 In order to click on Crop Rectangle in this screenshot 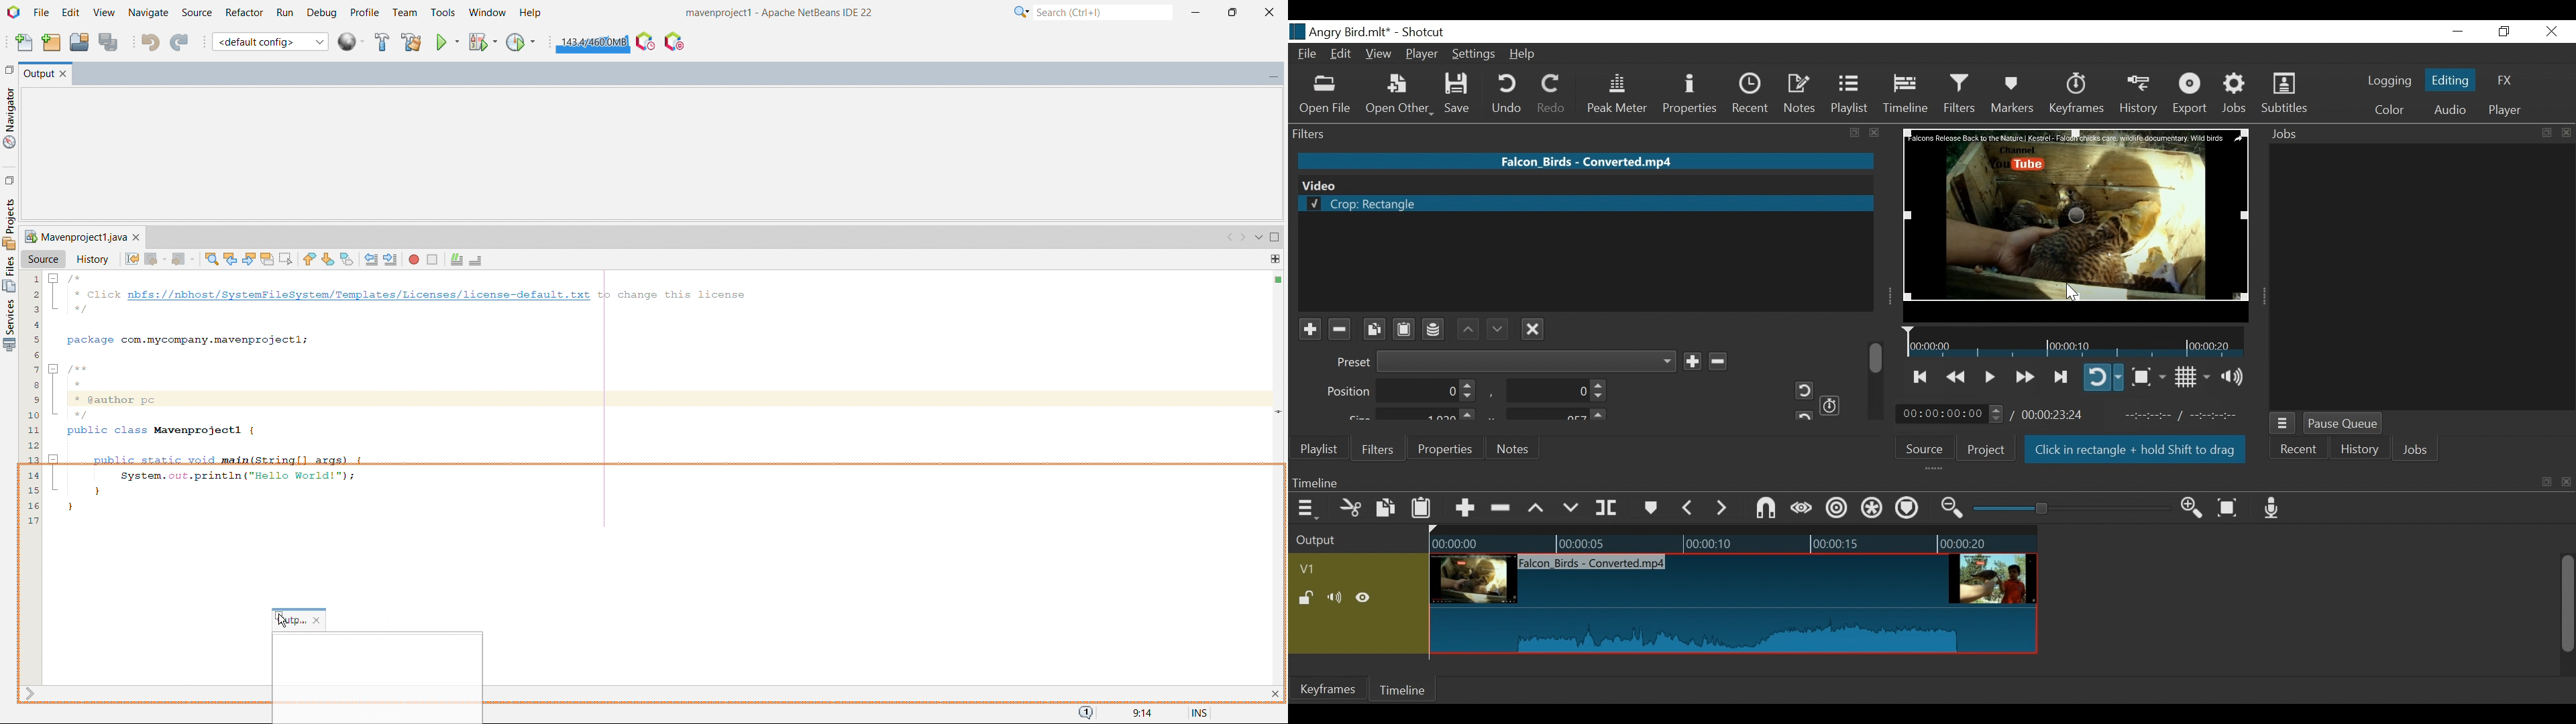, I will do `click(1585, 204)`.